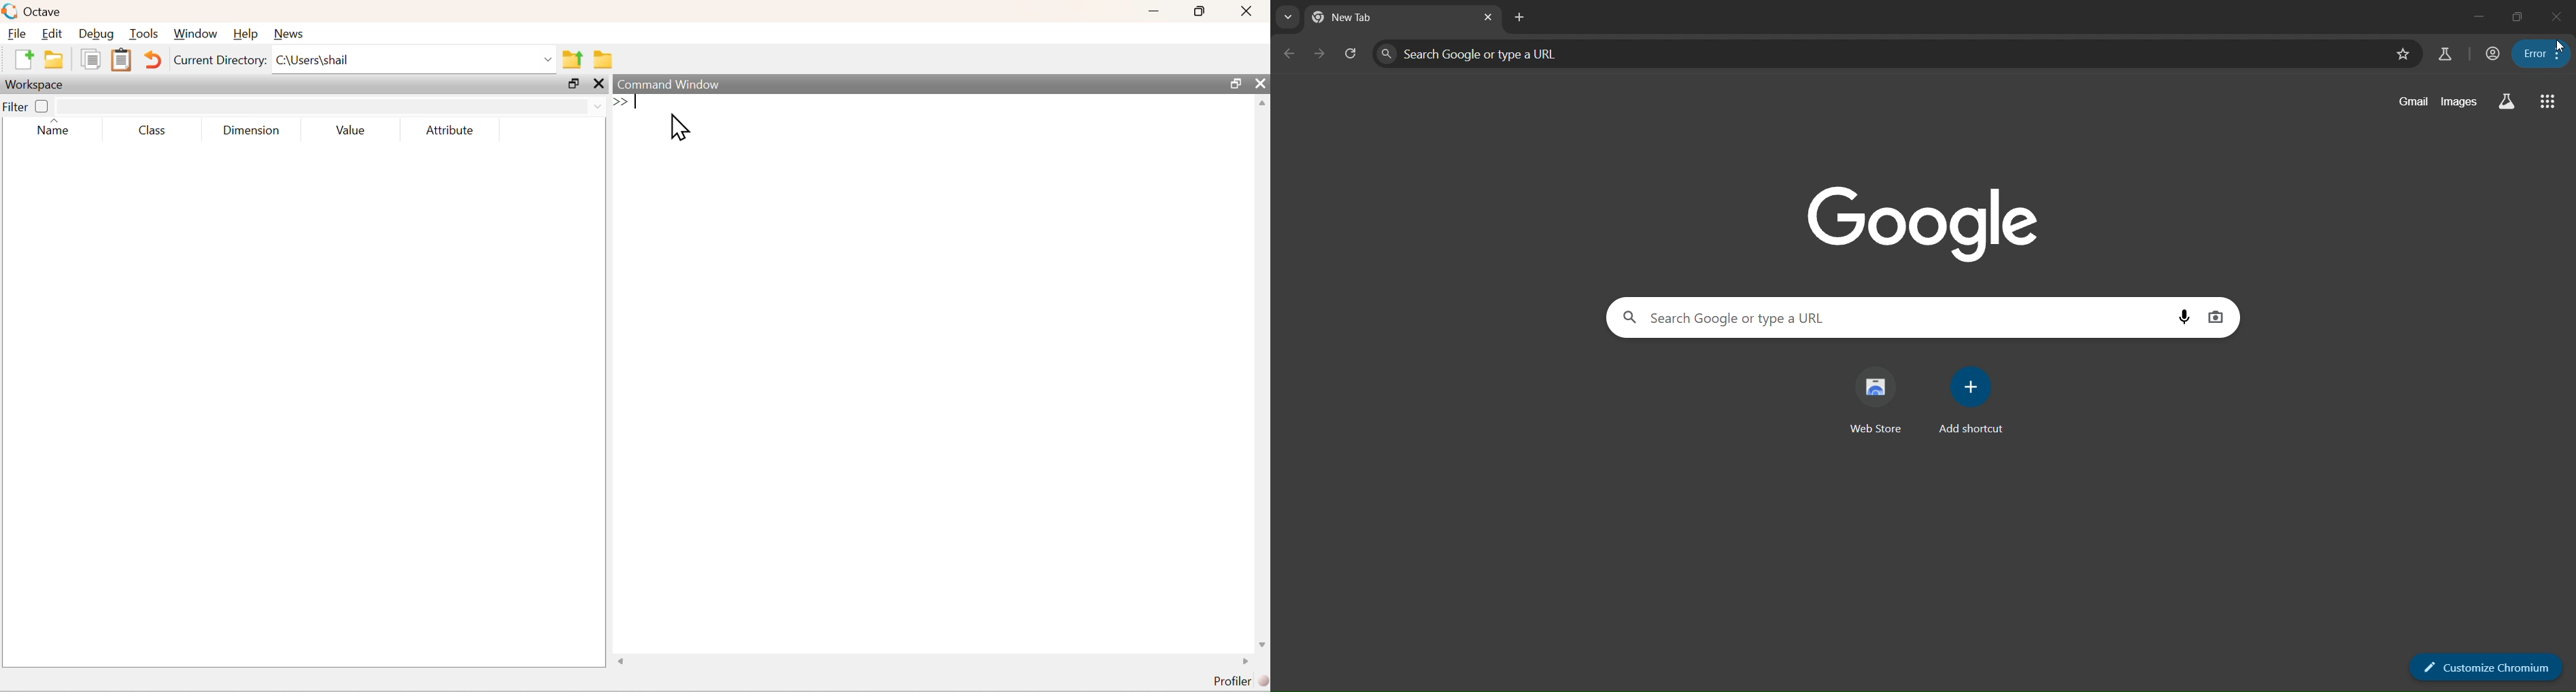 The width and height of the screenshot is (2576, 700). What do you see at coordinates (54, 35) in the screenshot?
I see `Edit` at bounding box center [54, 35].